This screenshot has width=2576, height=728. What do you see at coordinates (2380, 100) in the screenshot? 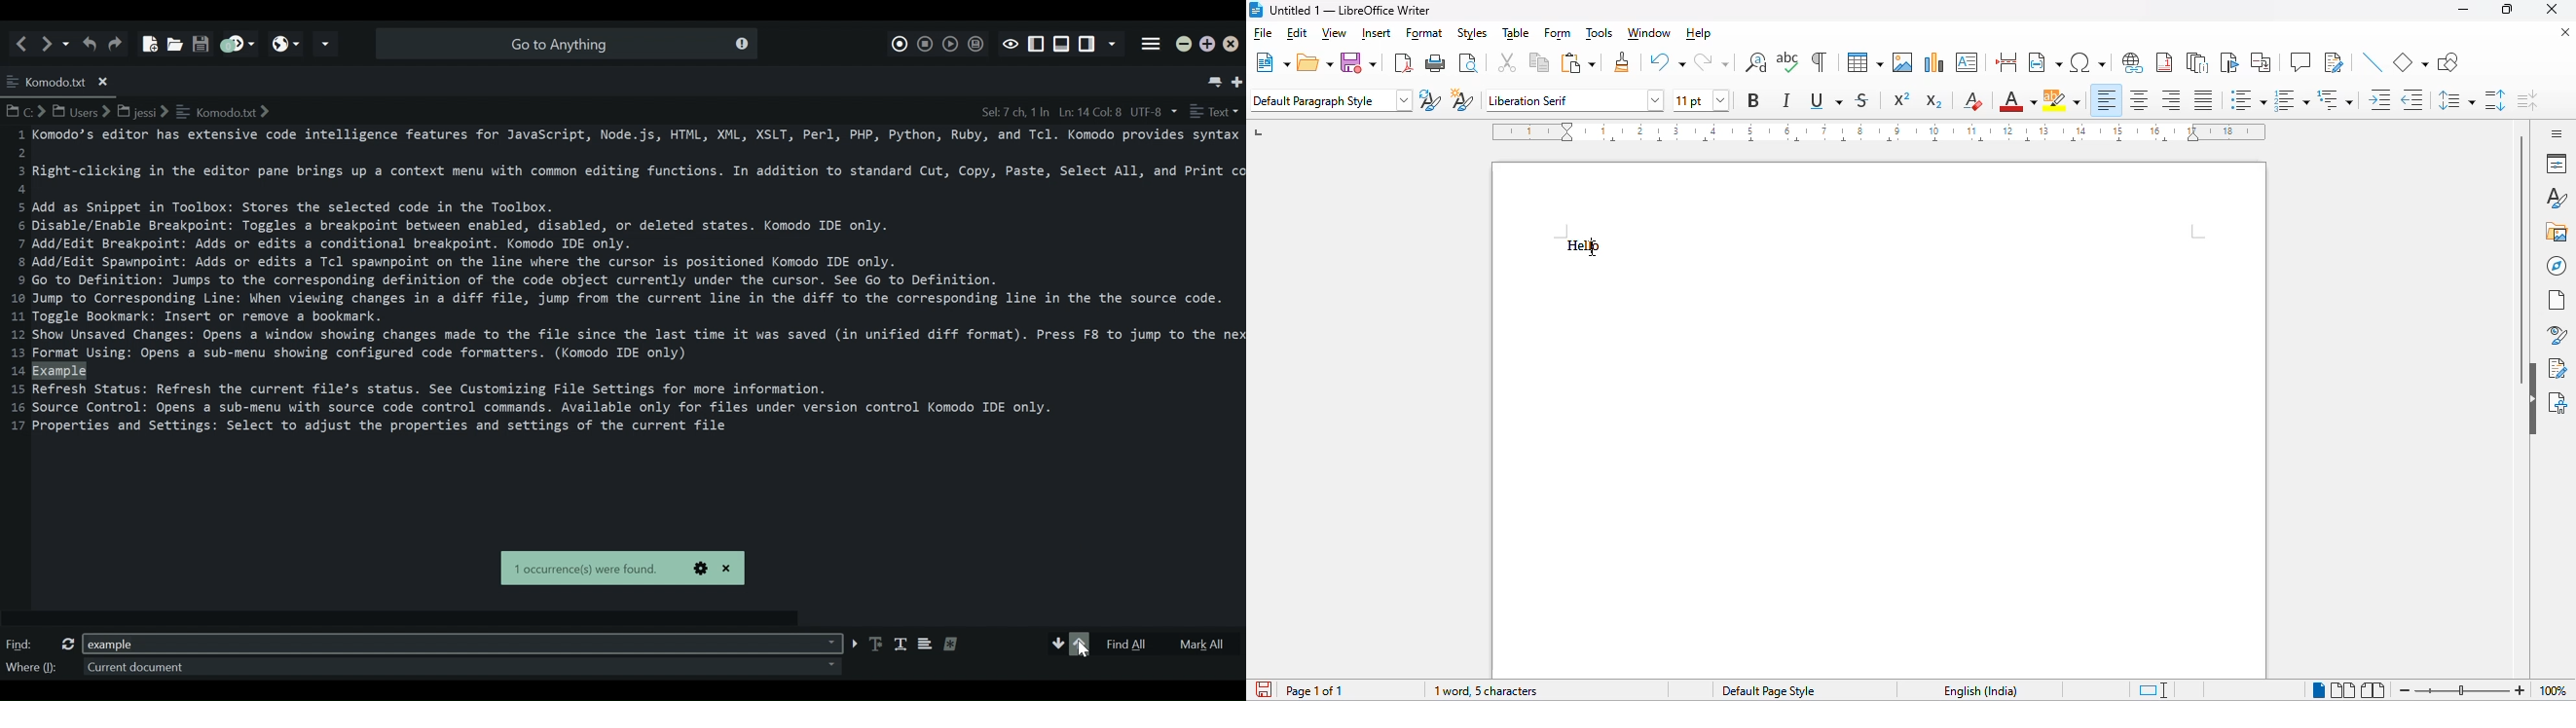
I see `increase indent` at bounding box center [2380, 100].